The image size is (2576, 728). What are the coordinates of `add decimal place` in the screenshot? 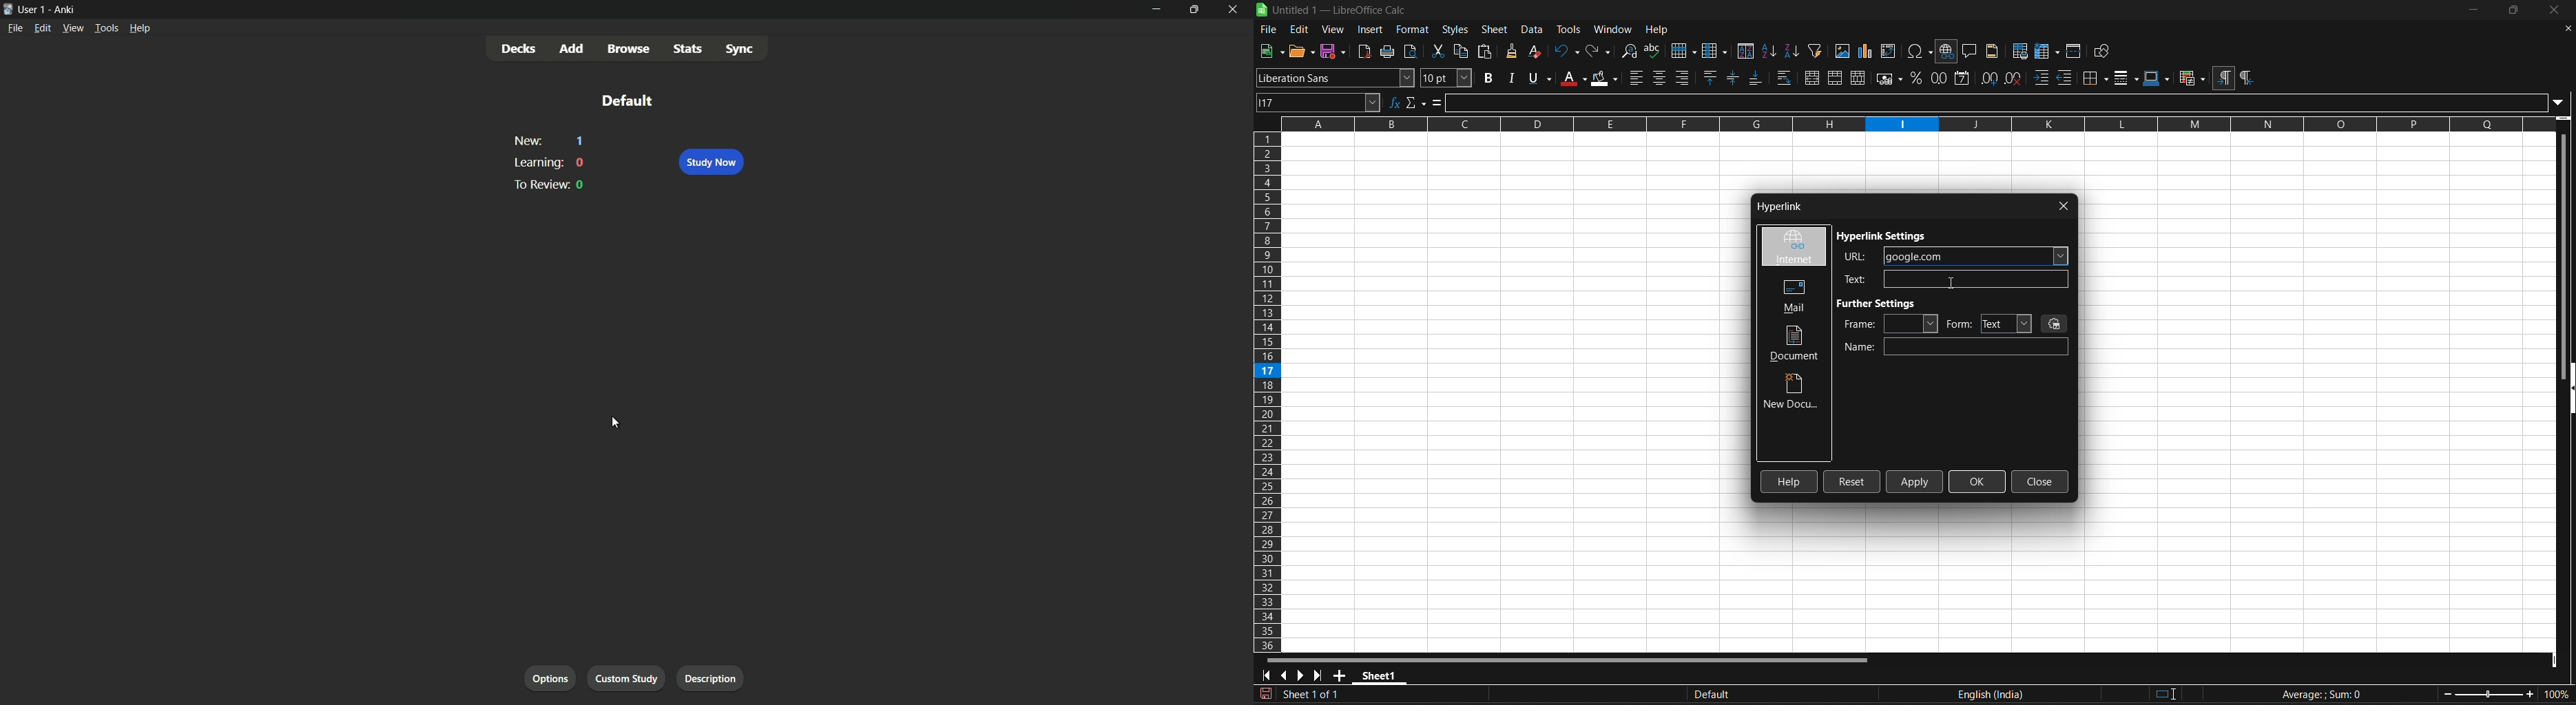 It's located at (1988, 78).